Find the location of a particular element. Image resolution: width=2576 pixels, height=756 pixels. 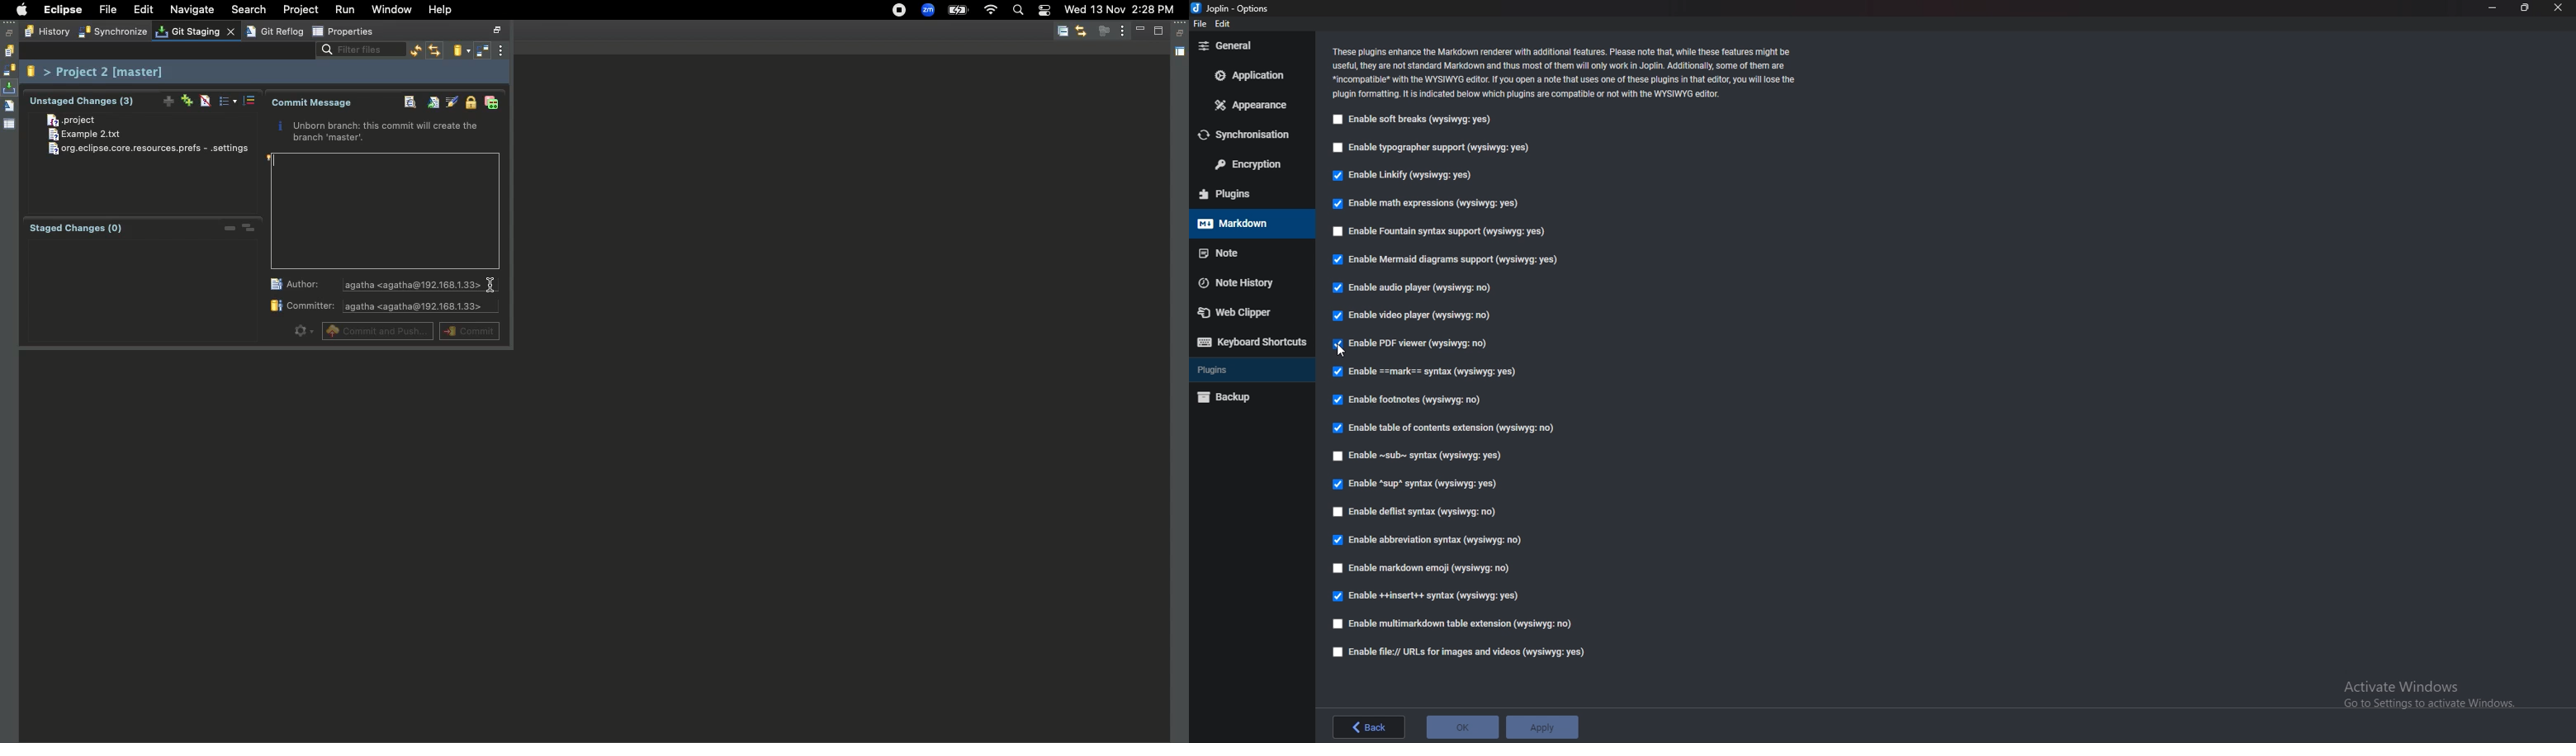

Unstaged changes (0) is located at coordinates (83, 101).